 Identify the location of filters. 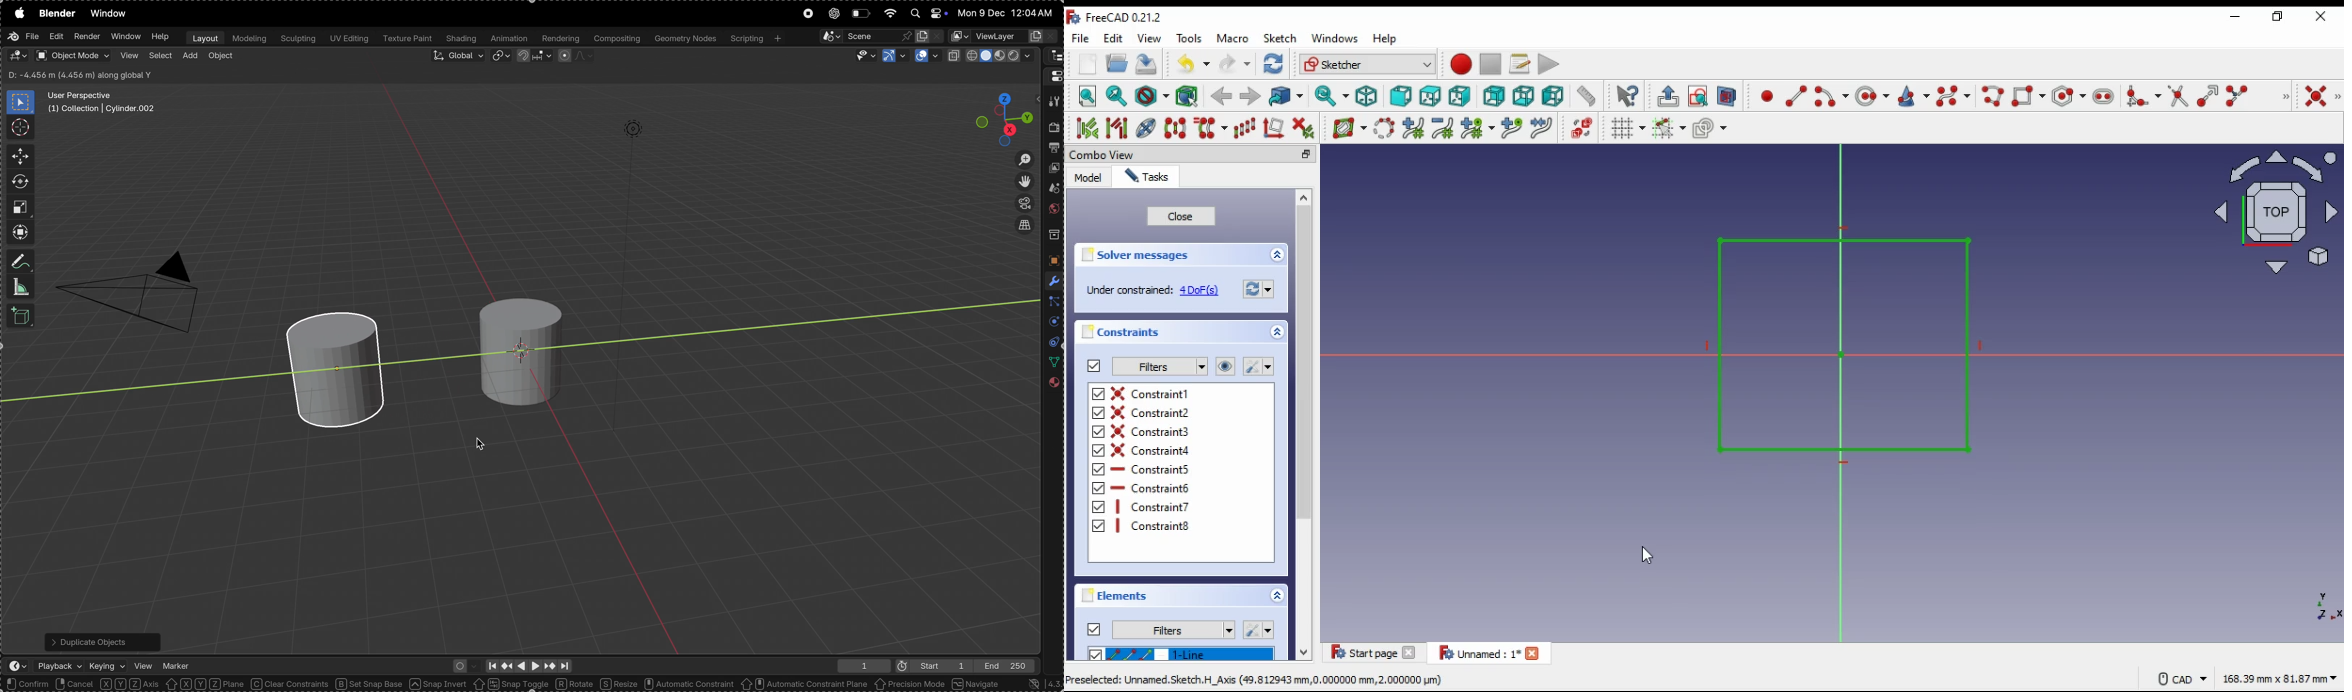
(1173, 630).